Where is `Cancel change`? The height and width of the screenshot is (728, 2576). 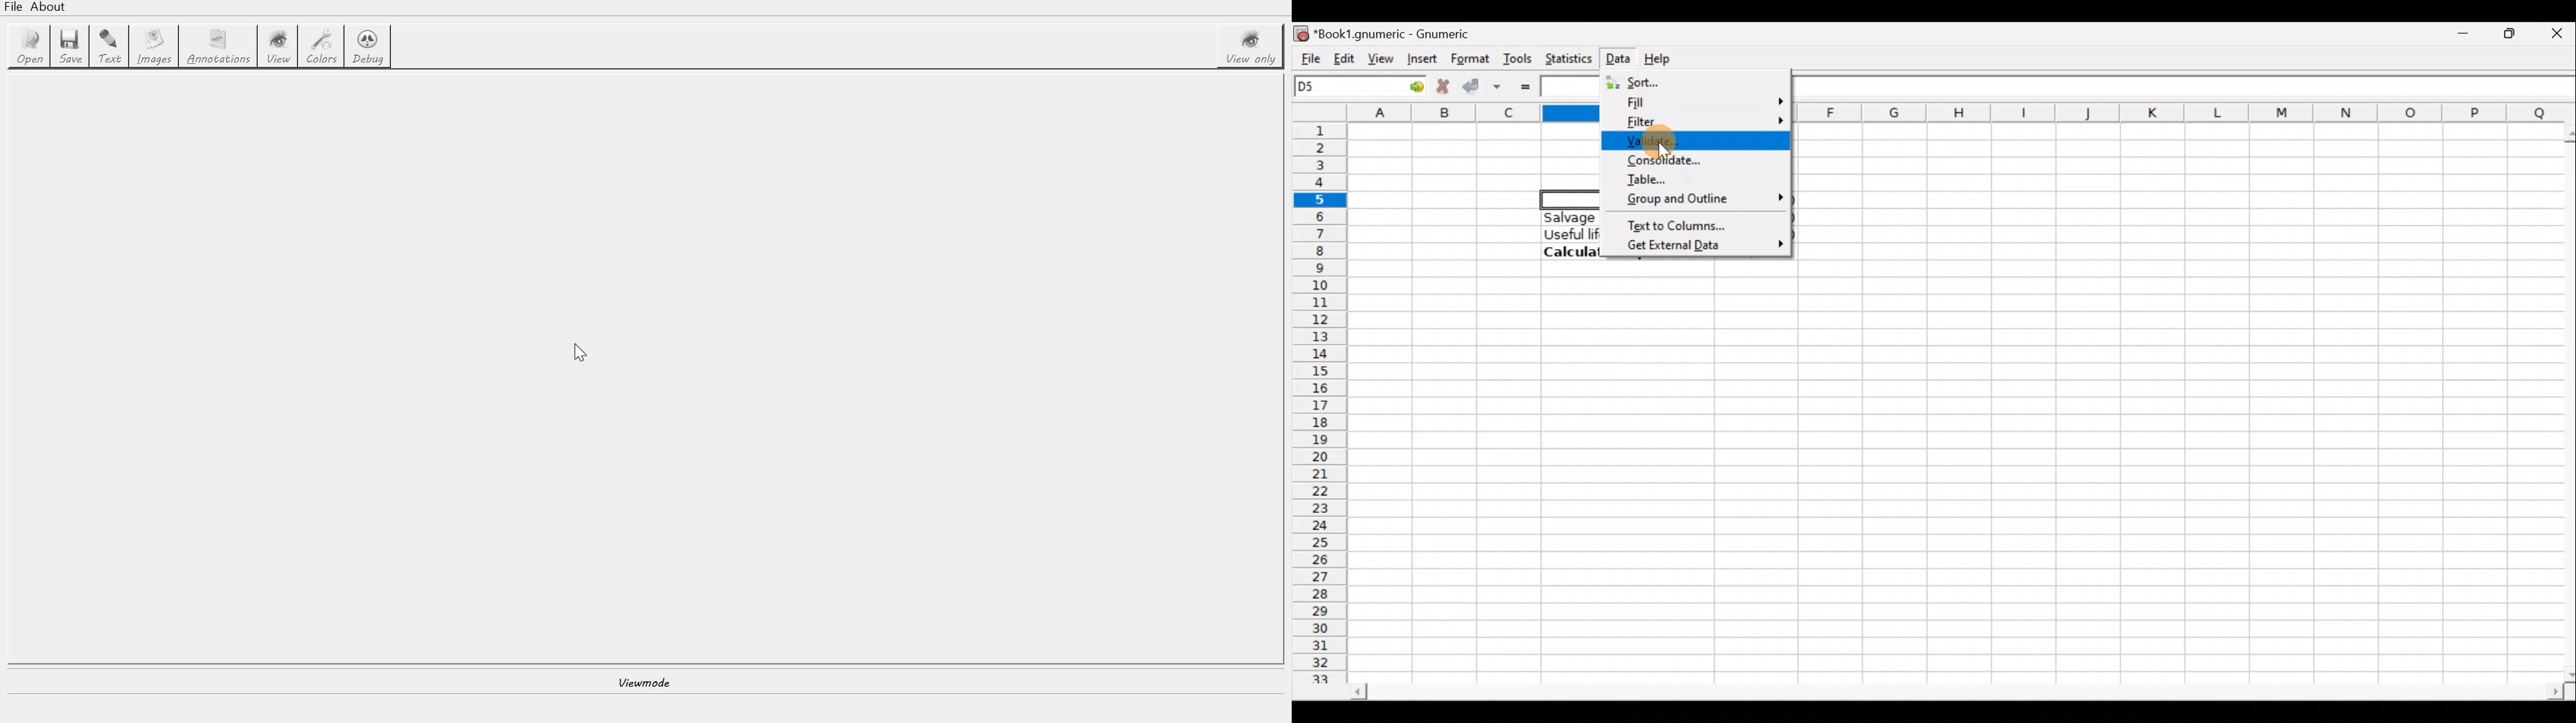 Cancel change is located at coordinates (1442, 84).